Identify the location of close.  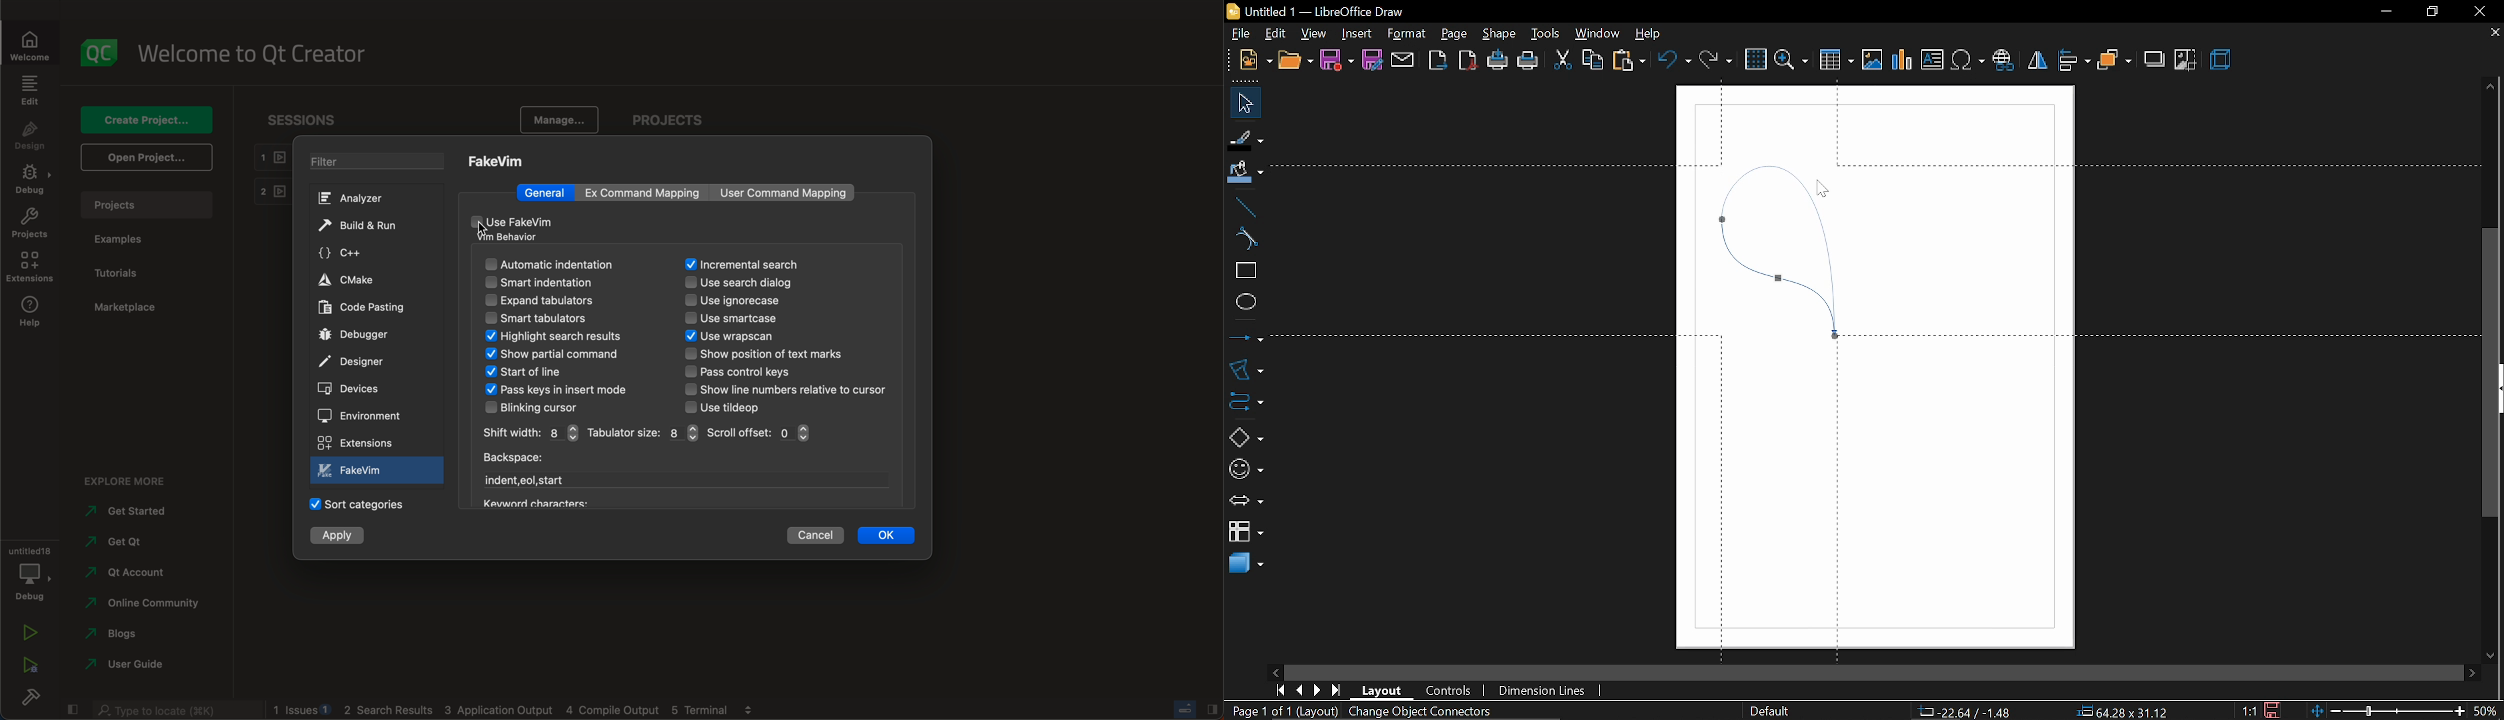
(2477, 11).